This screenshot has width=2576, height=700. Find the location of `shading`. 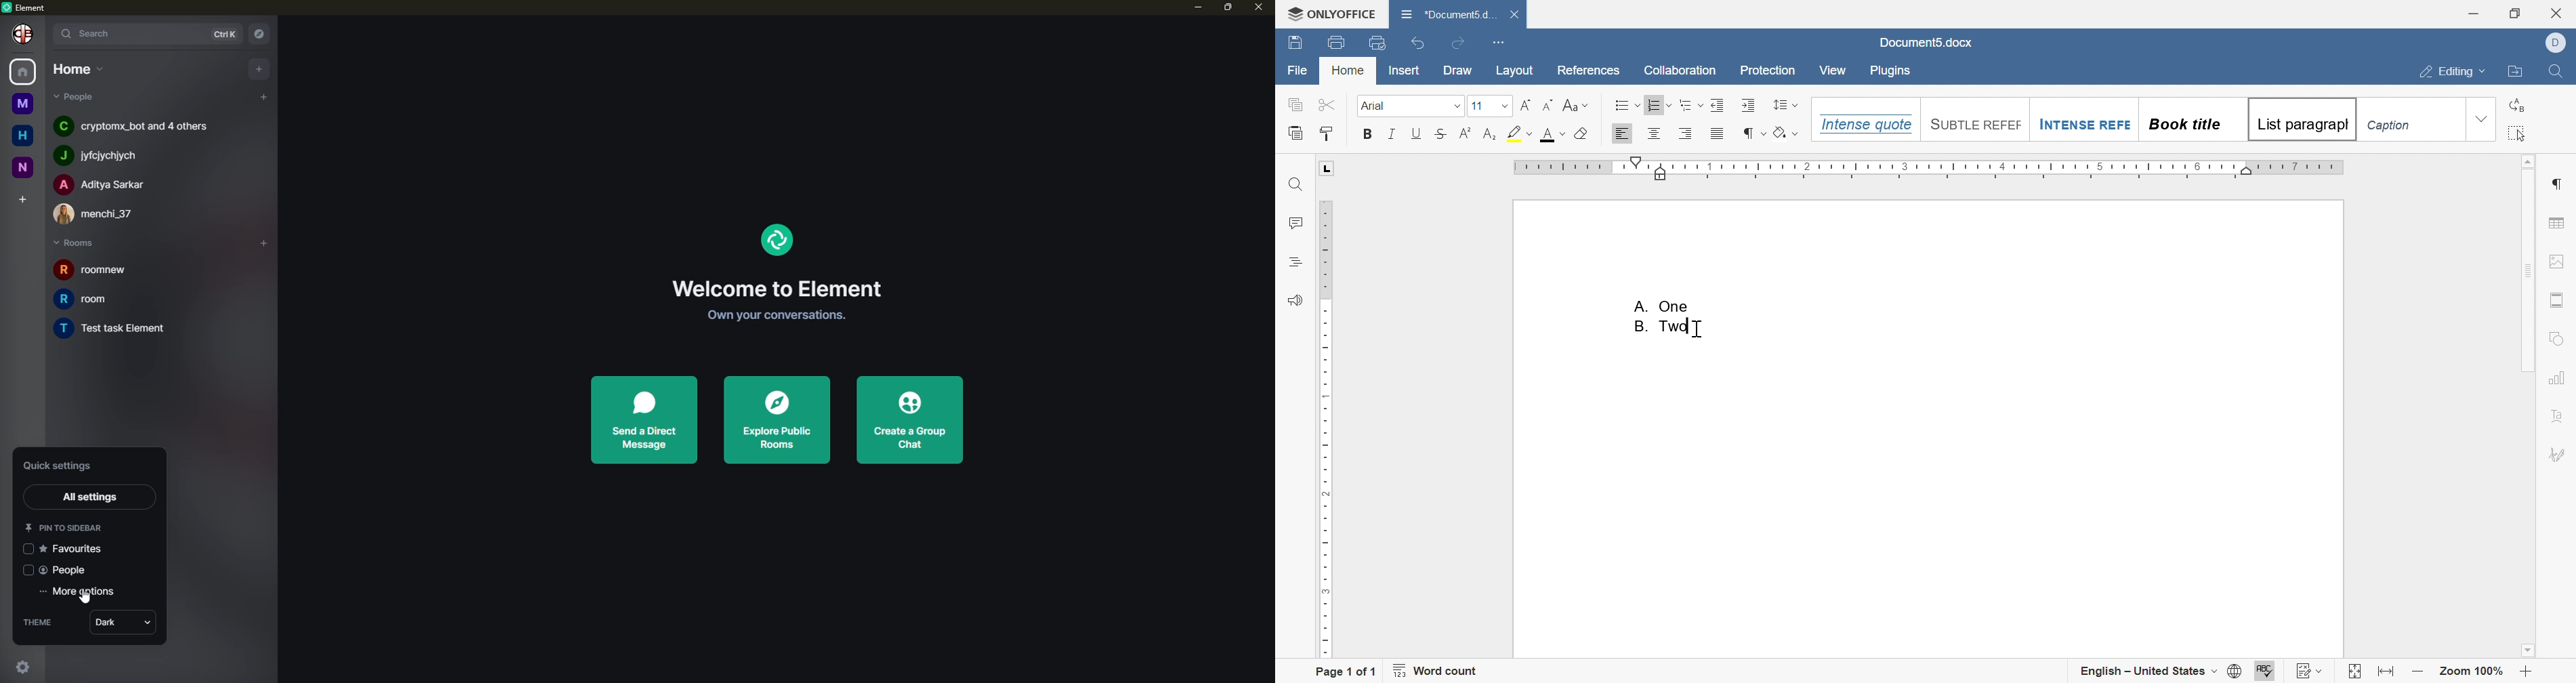

shading is located at coordinates (1783, 131).